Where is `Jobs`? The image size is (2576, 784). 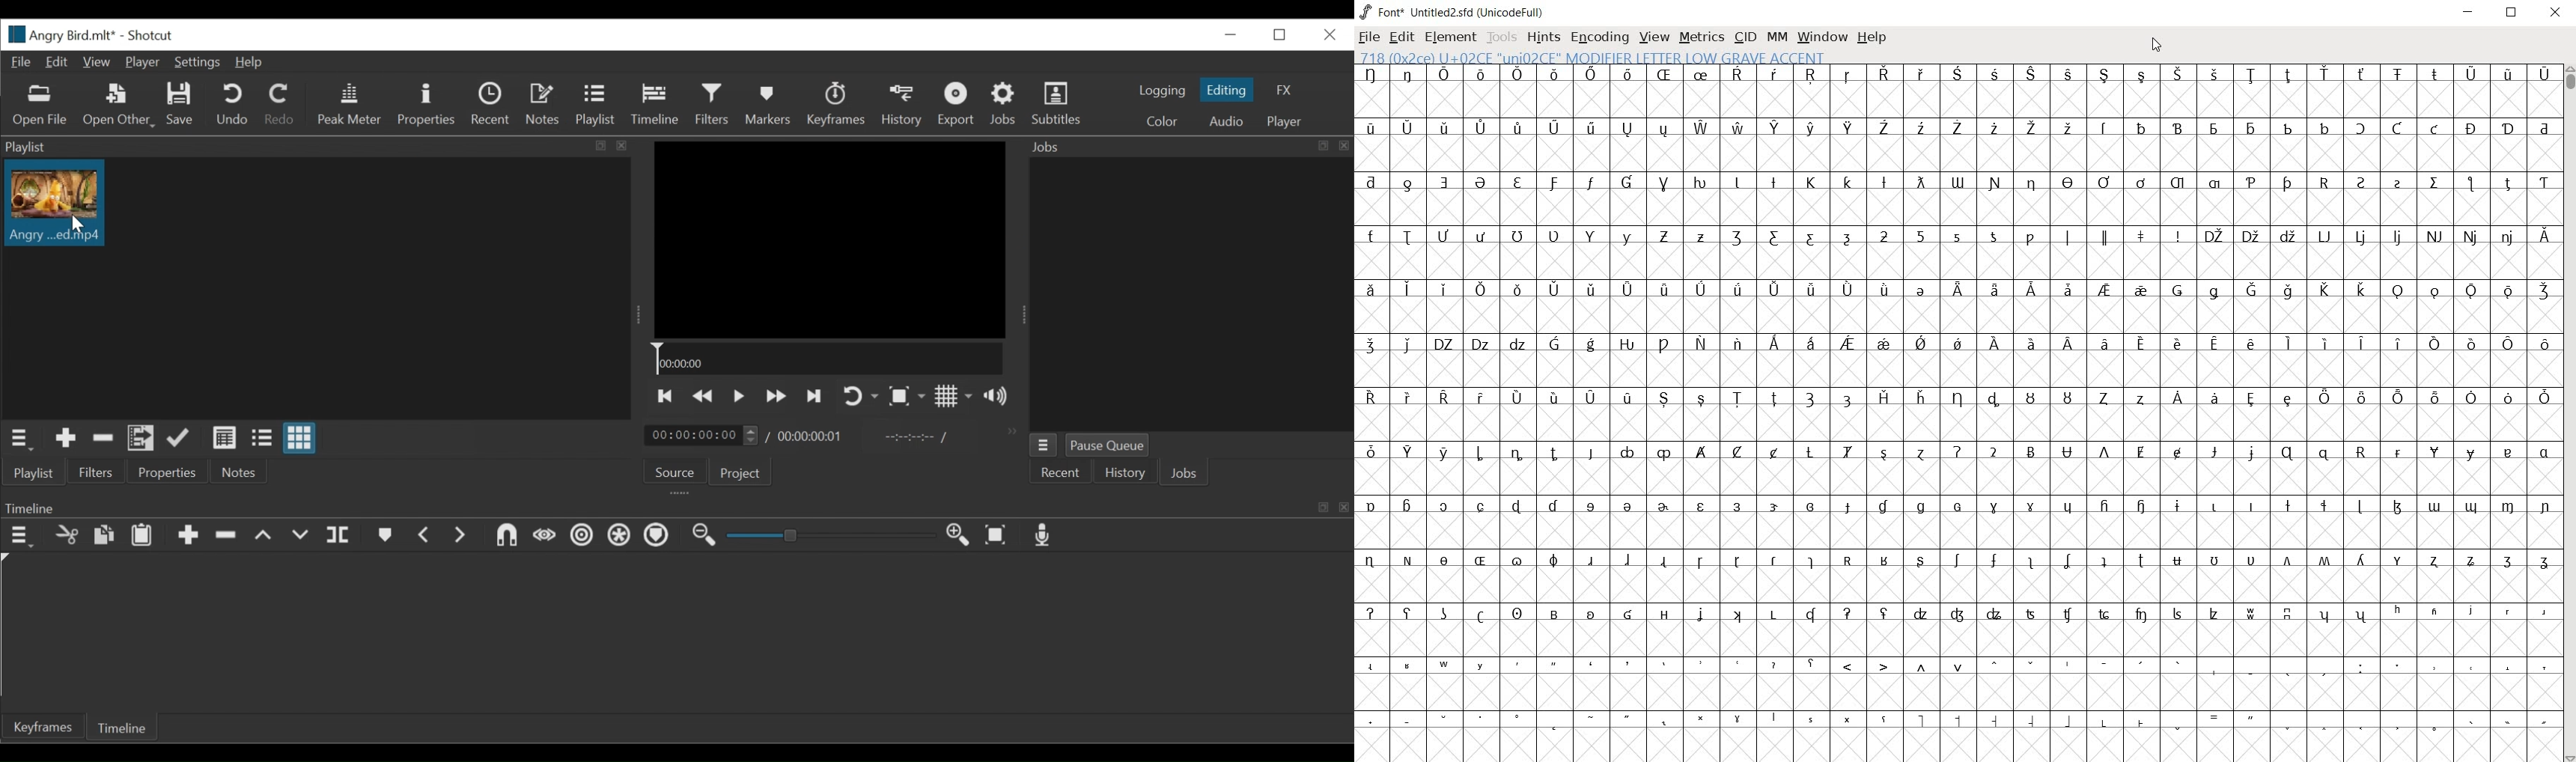
Jobs is located at coordinates (1003, 102).